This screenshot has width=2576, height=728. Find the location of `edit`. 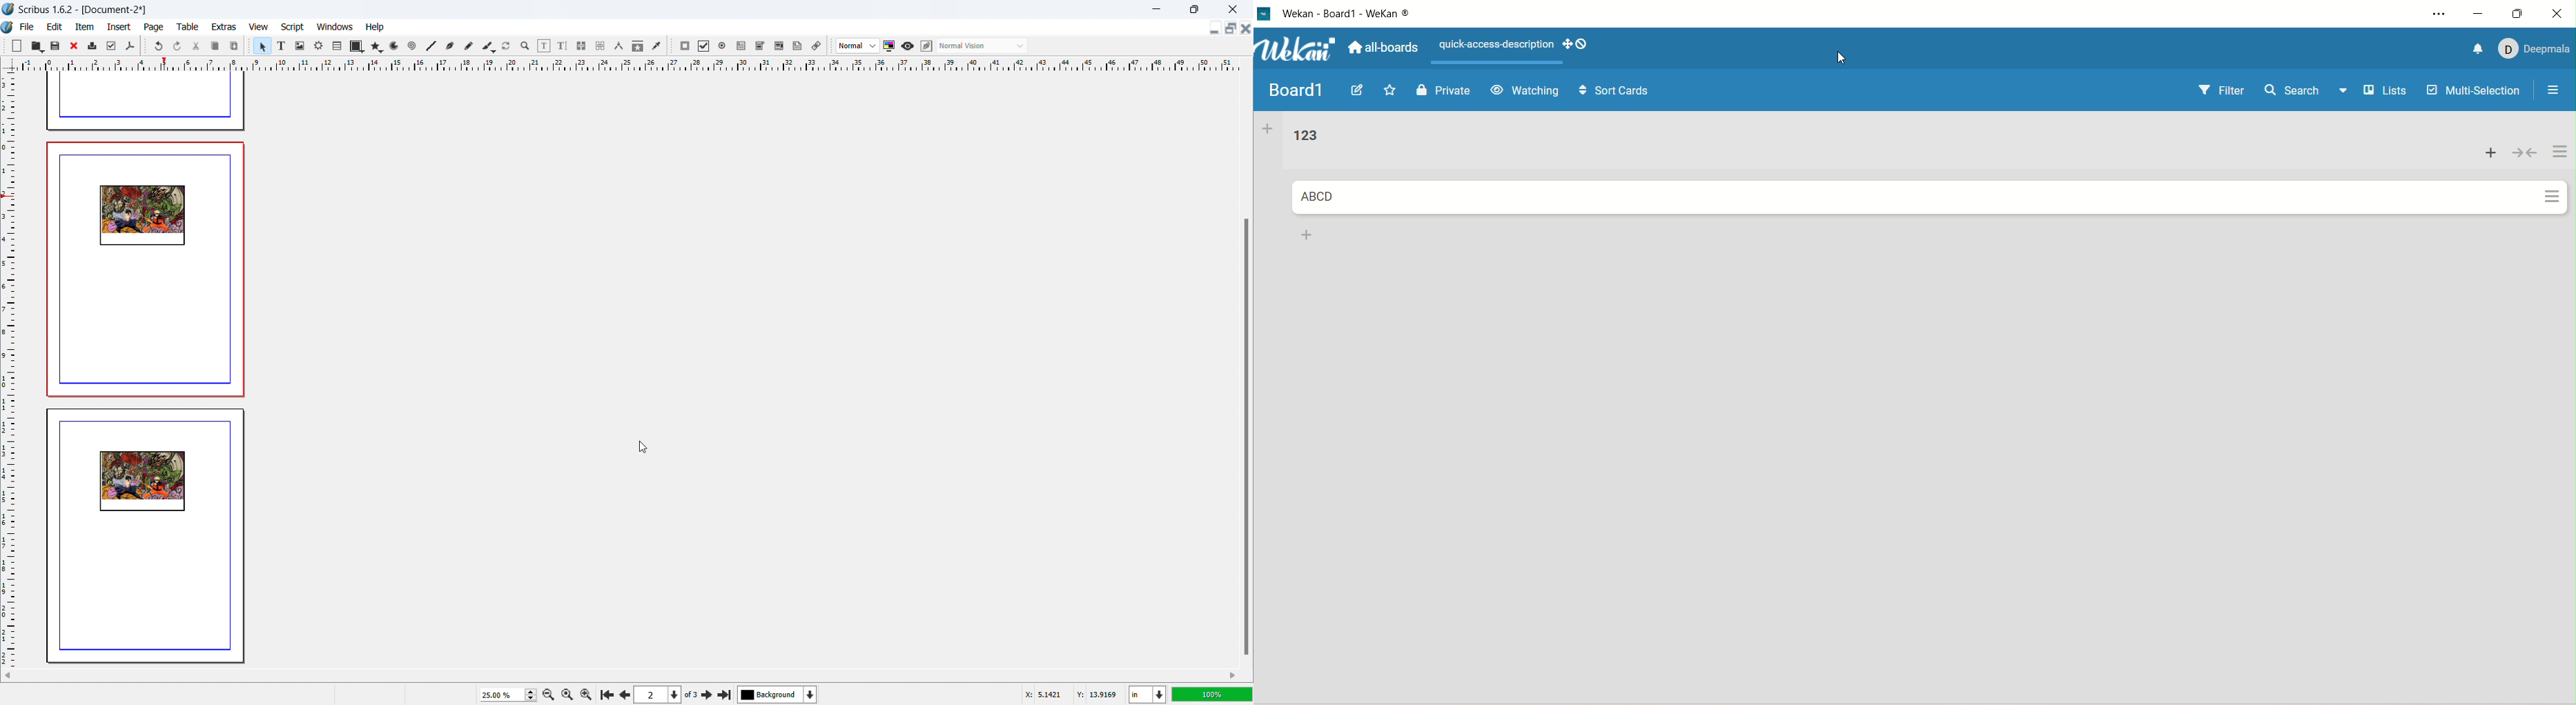

edit is located at coordinates (1360, 91).